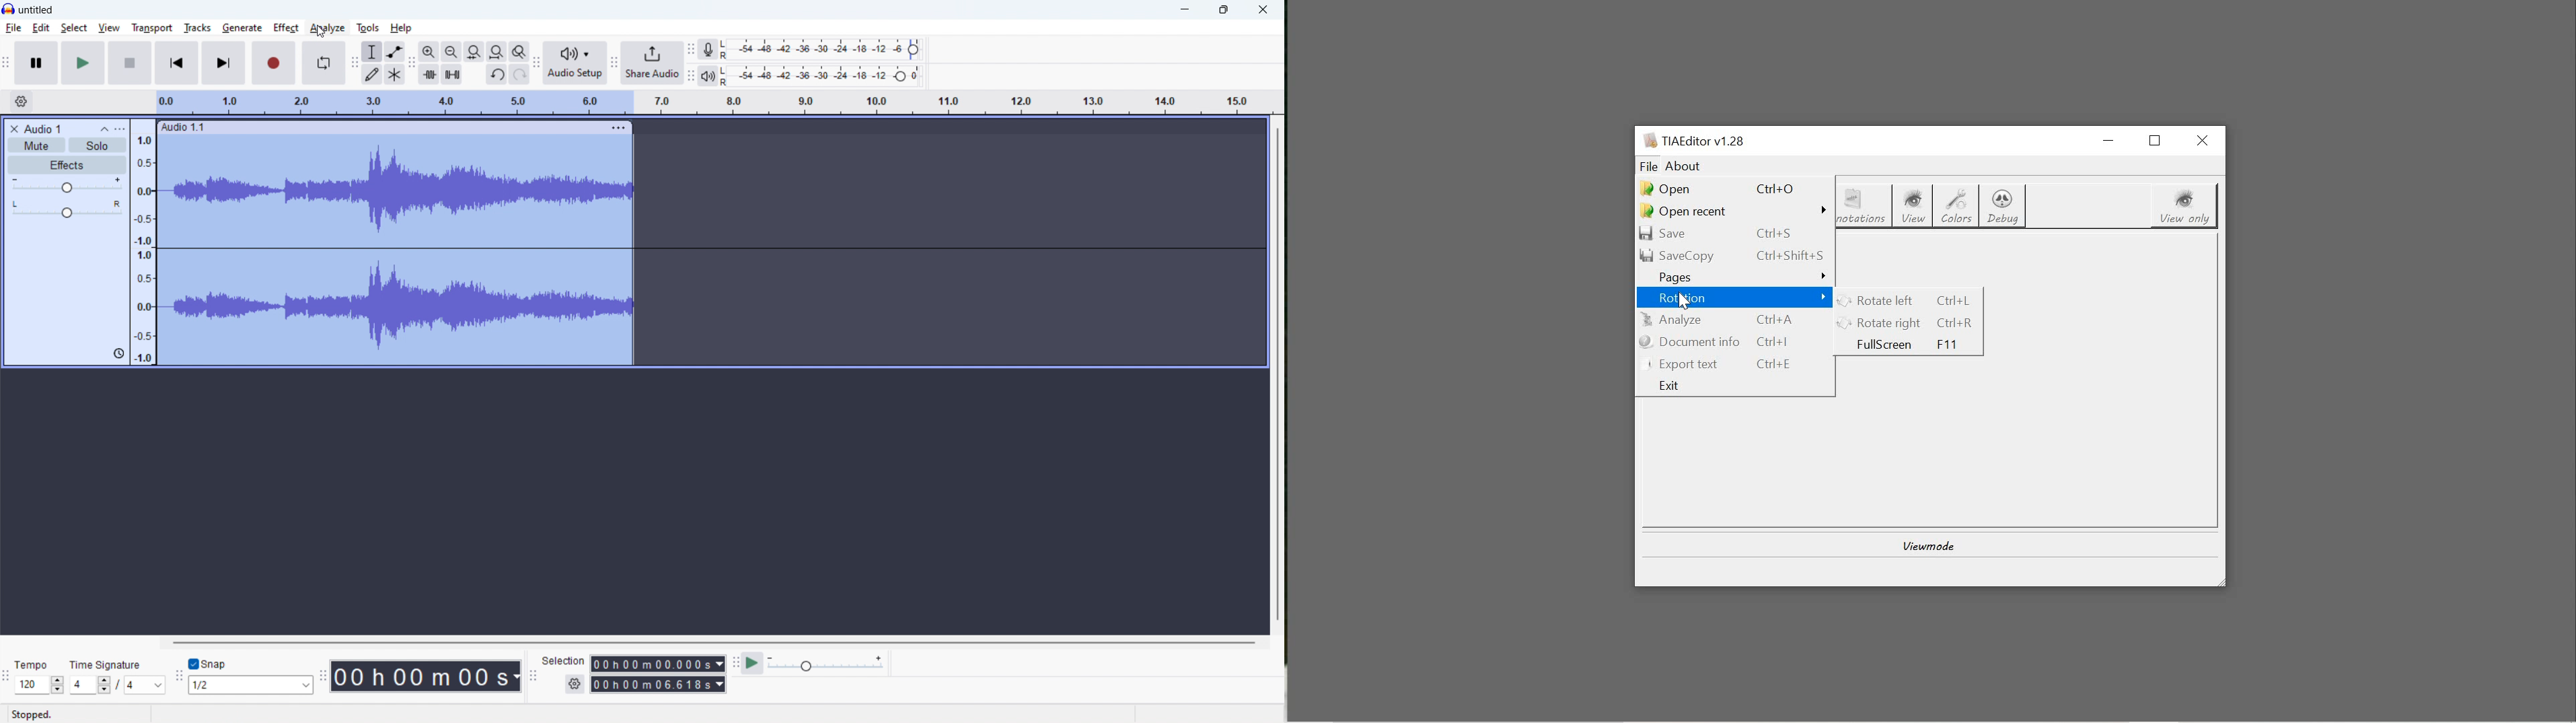  I want to click on fit selection to width, so click(474, 52).